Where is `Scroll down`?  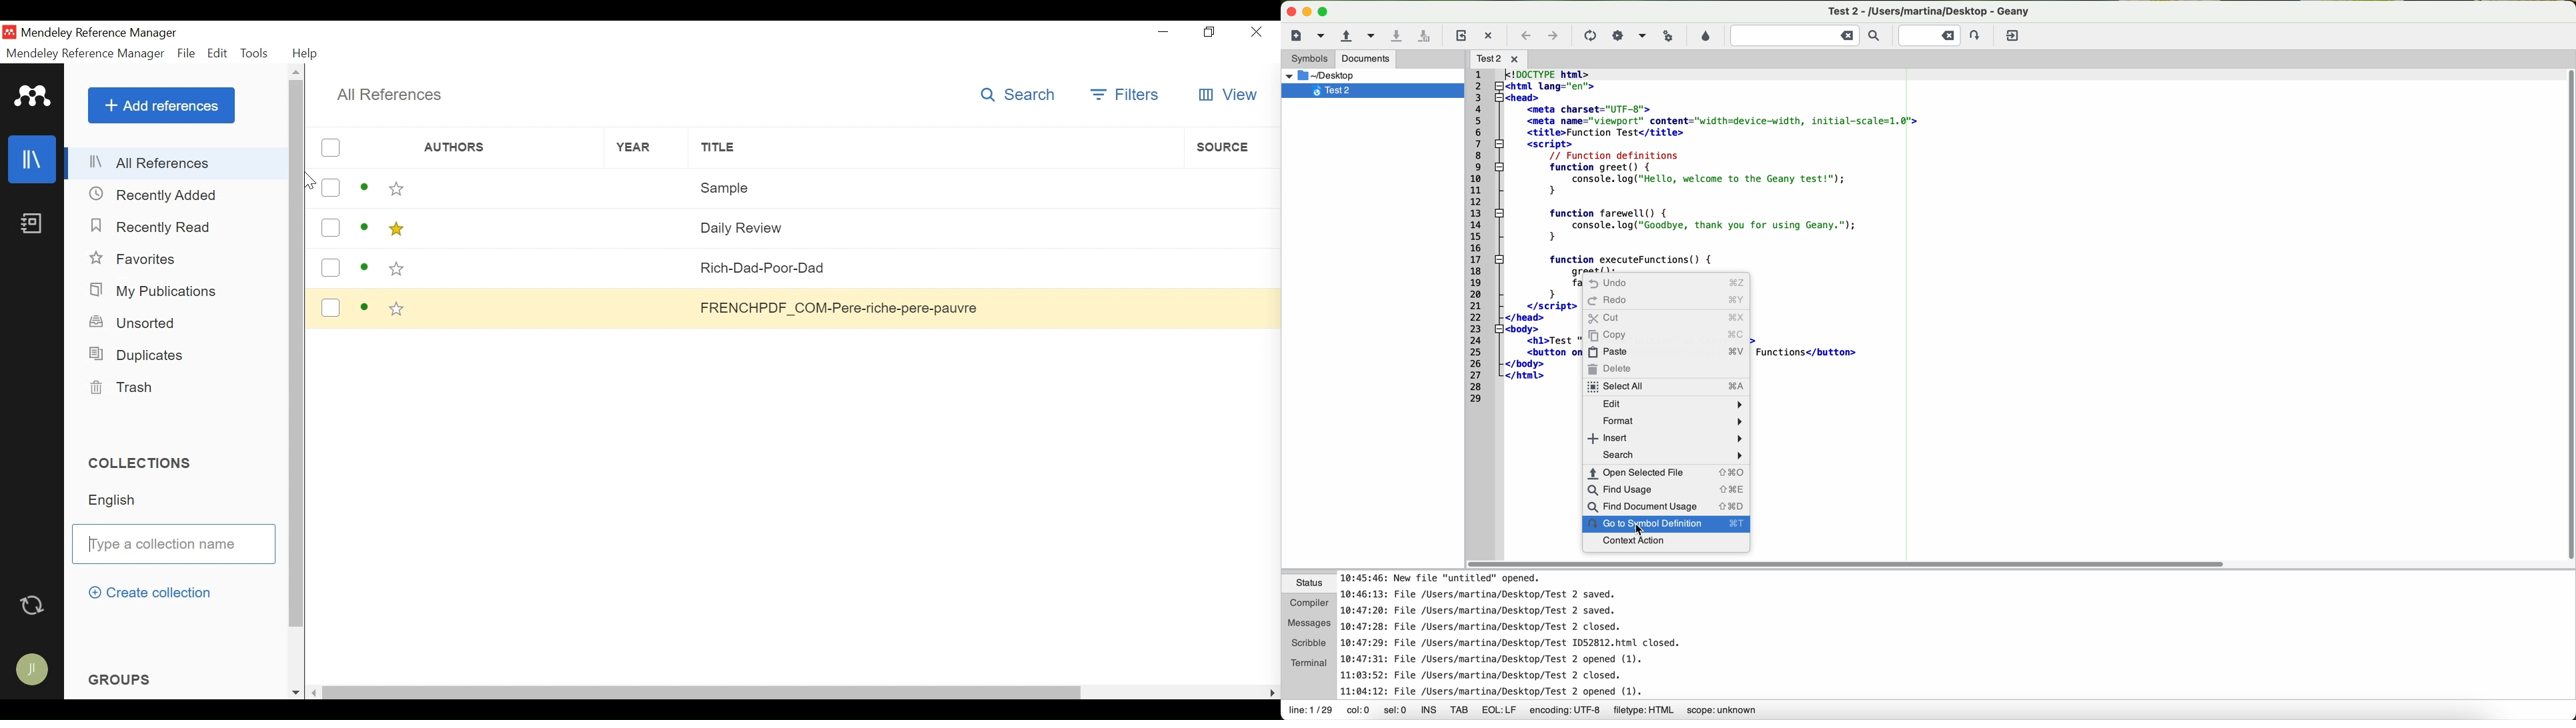 Scroll down is located at coordinates (295, 693).